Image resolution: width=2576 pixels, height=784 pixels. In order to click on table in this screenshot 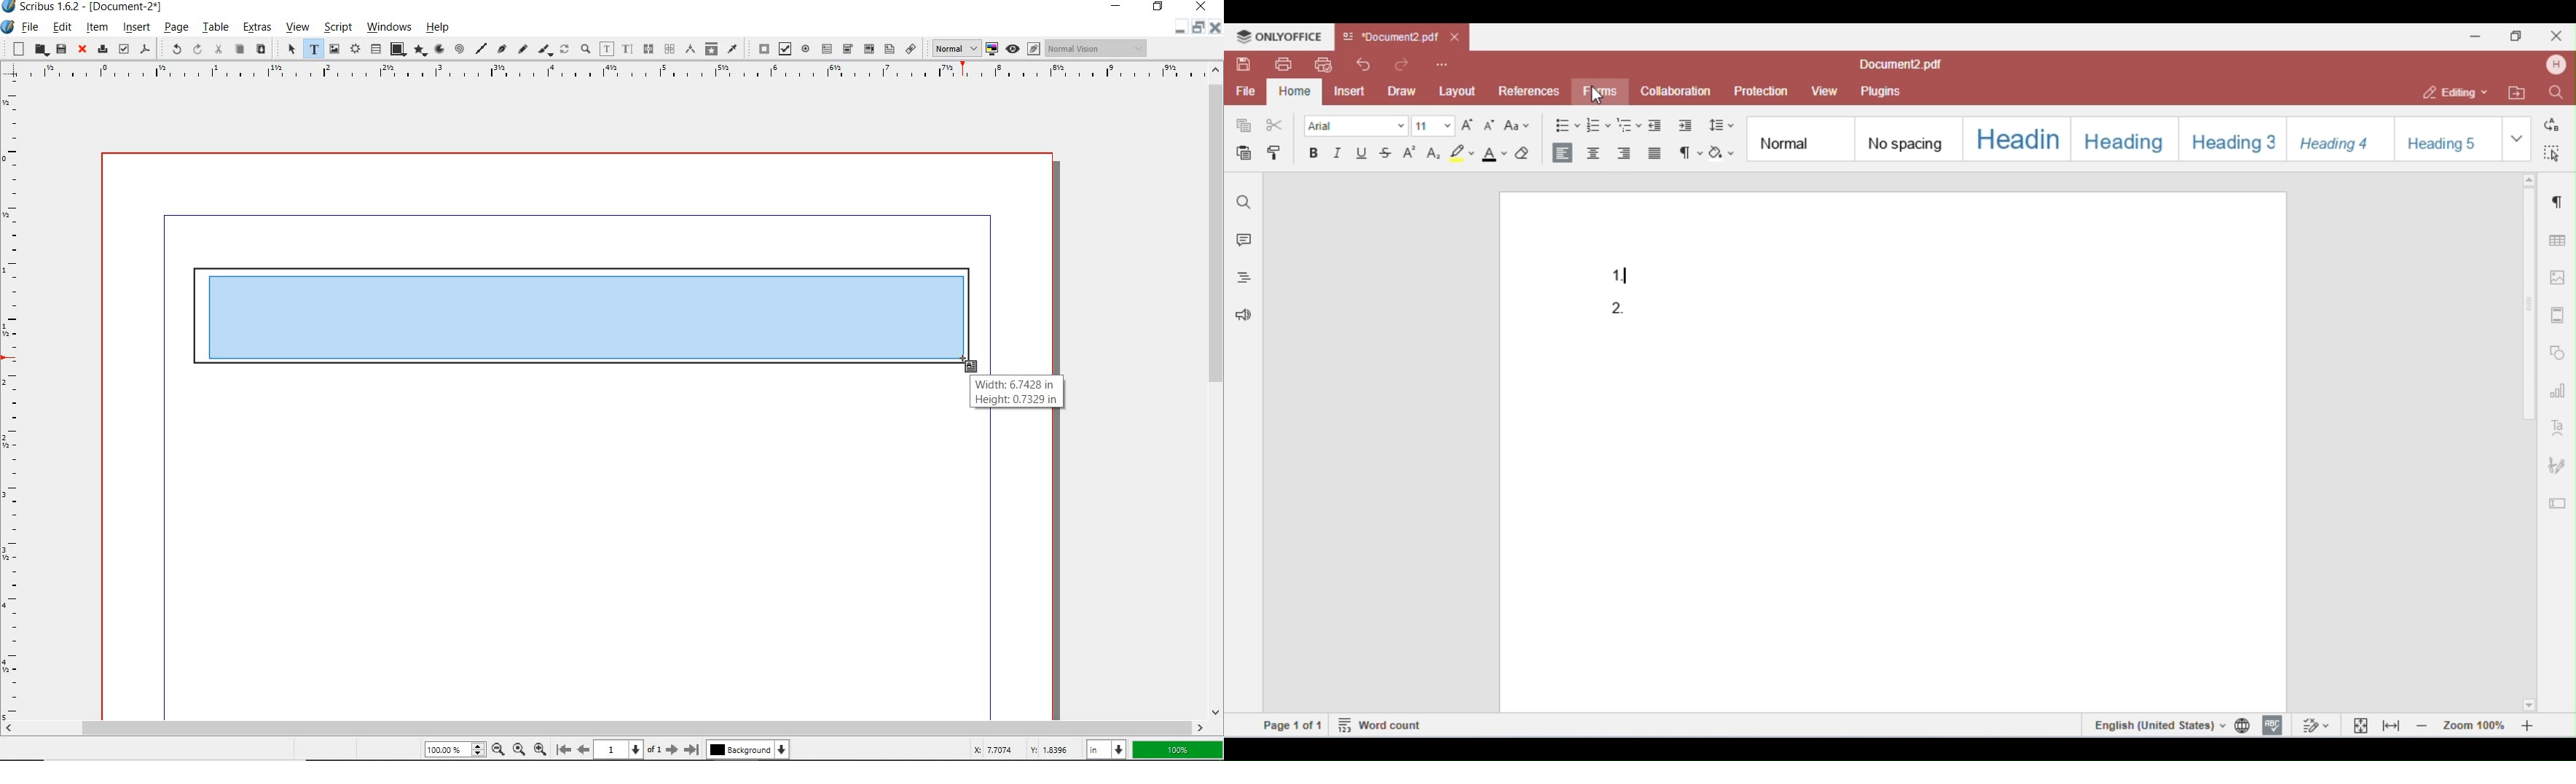, I will do `click(216, 27)`.